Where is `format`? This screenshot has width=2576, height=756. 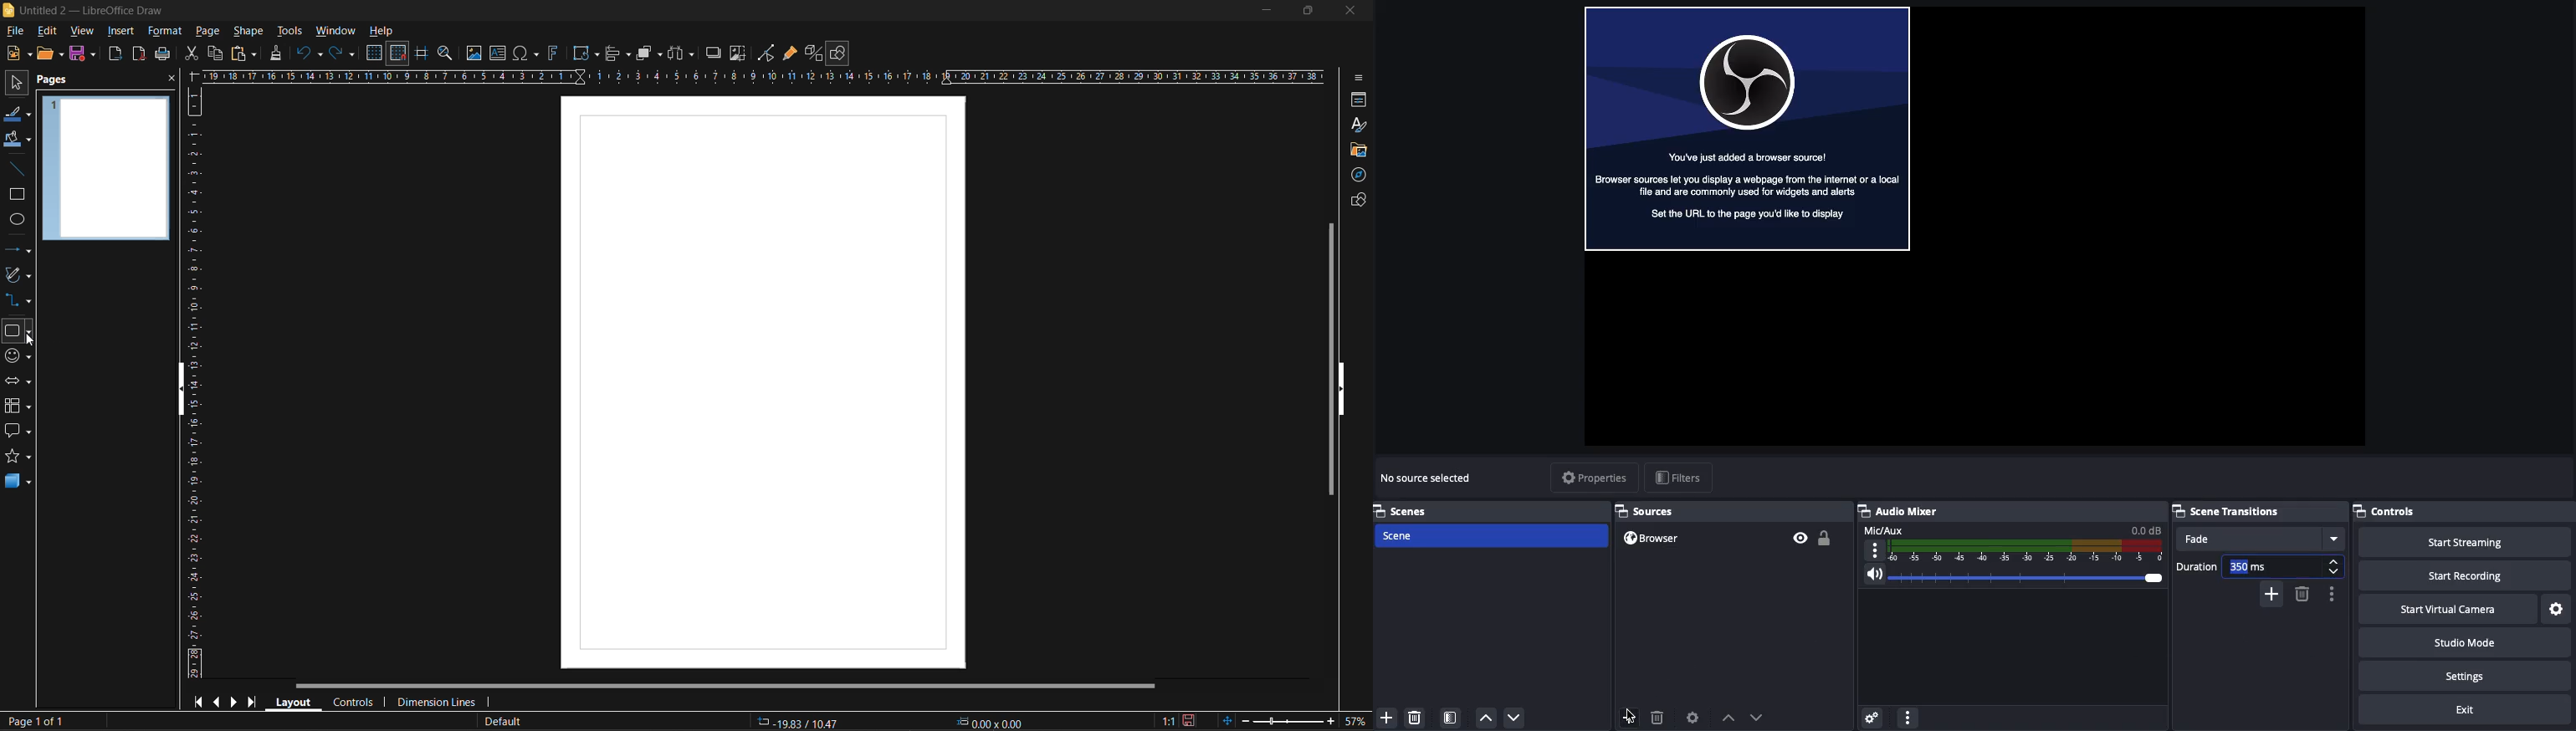
format is located at coordinates (164, 32).